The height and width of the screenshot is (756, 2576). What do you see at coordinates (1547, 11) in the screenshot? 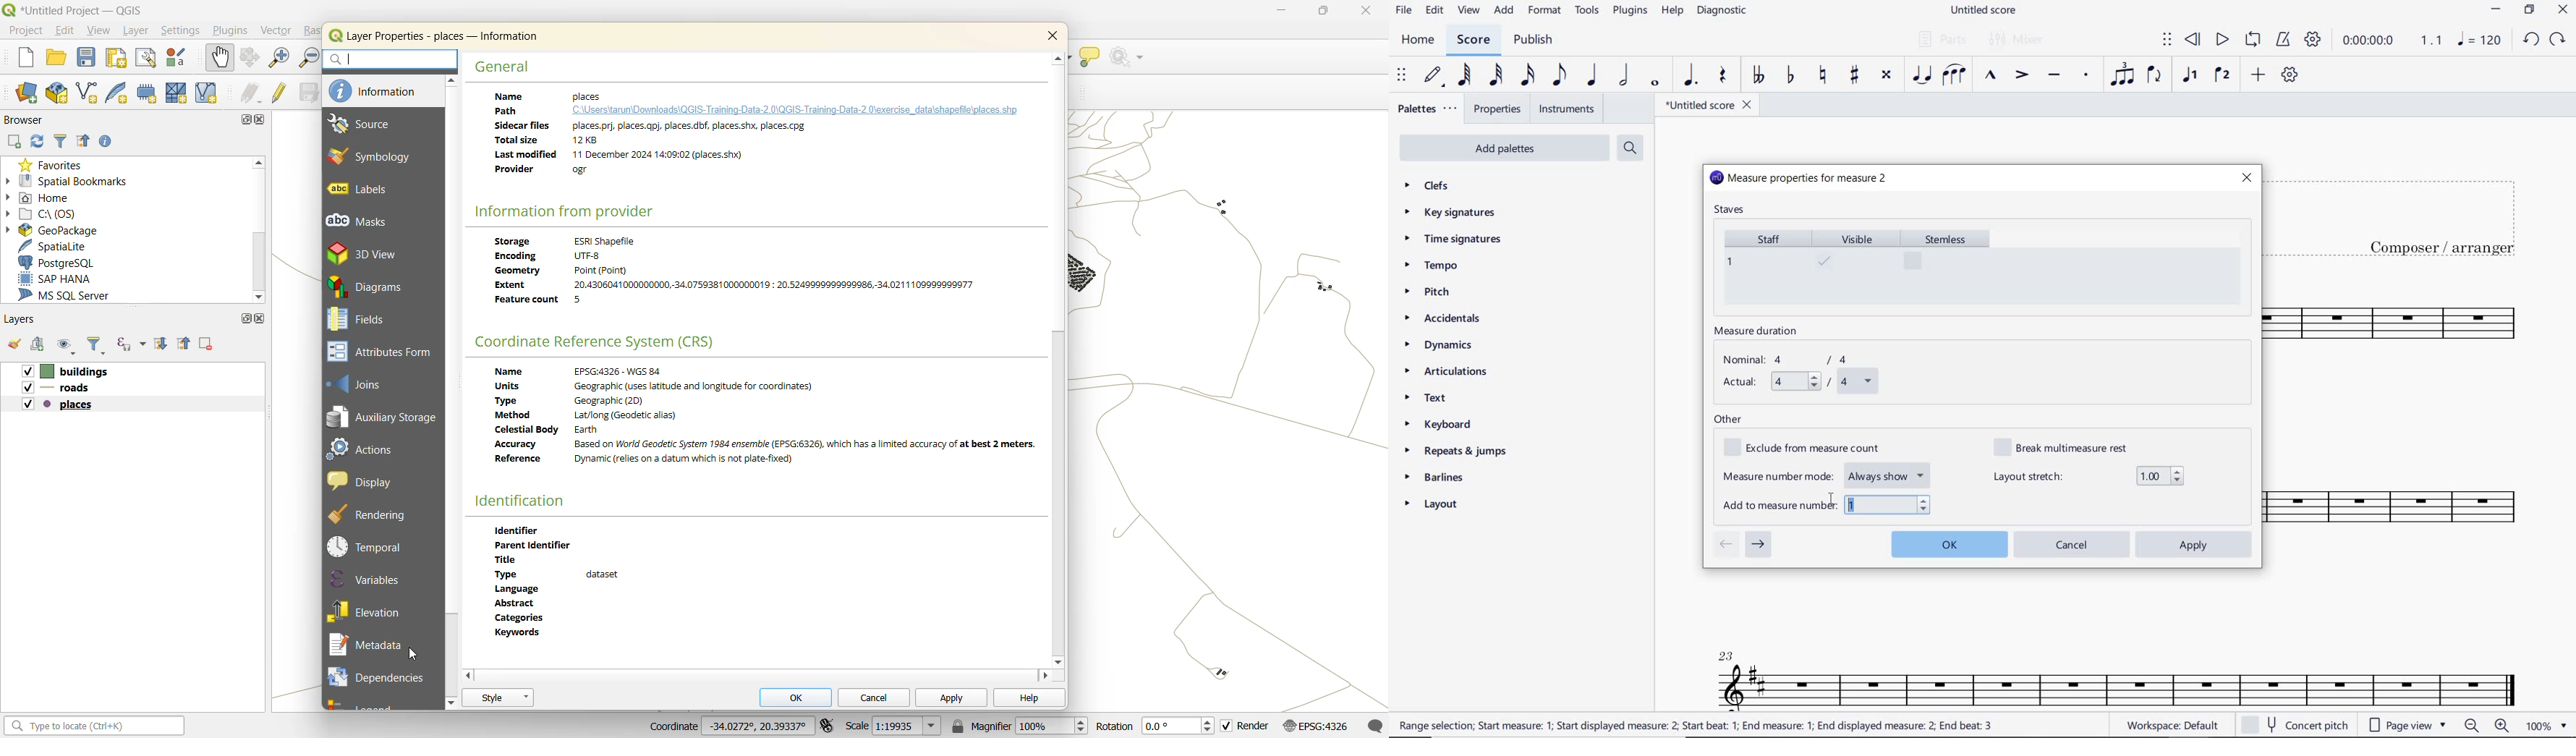
I see `FORMAT` at bounding box center [1547, 11].